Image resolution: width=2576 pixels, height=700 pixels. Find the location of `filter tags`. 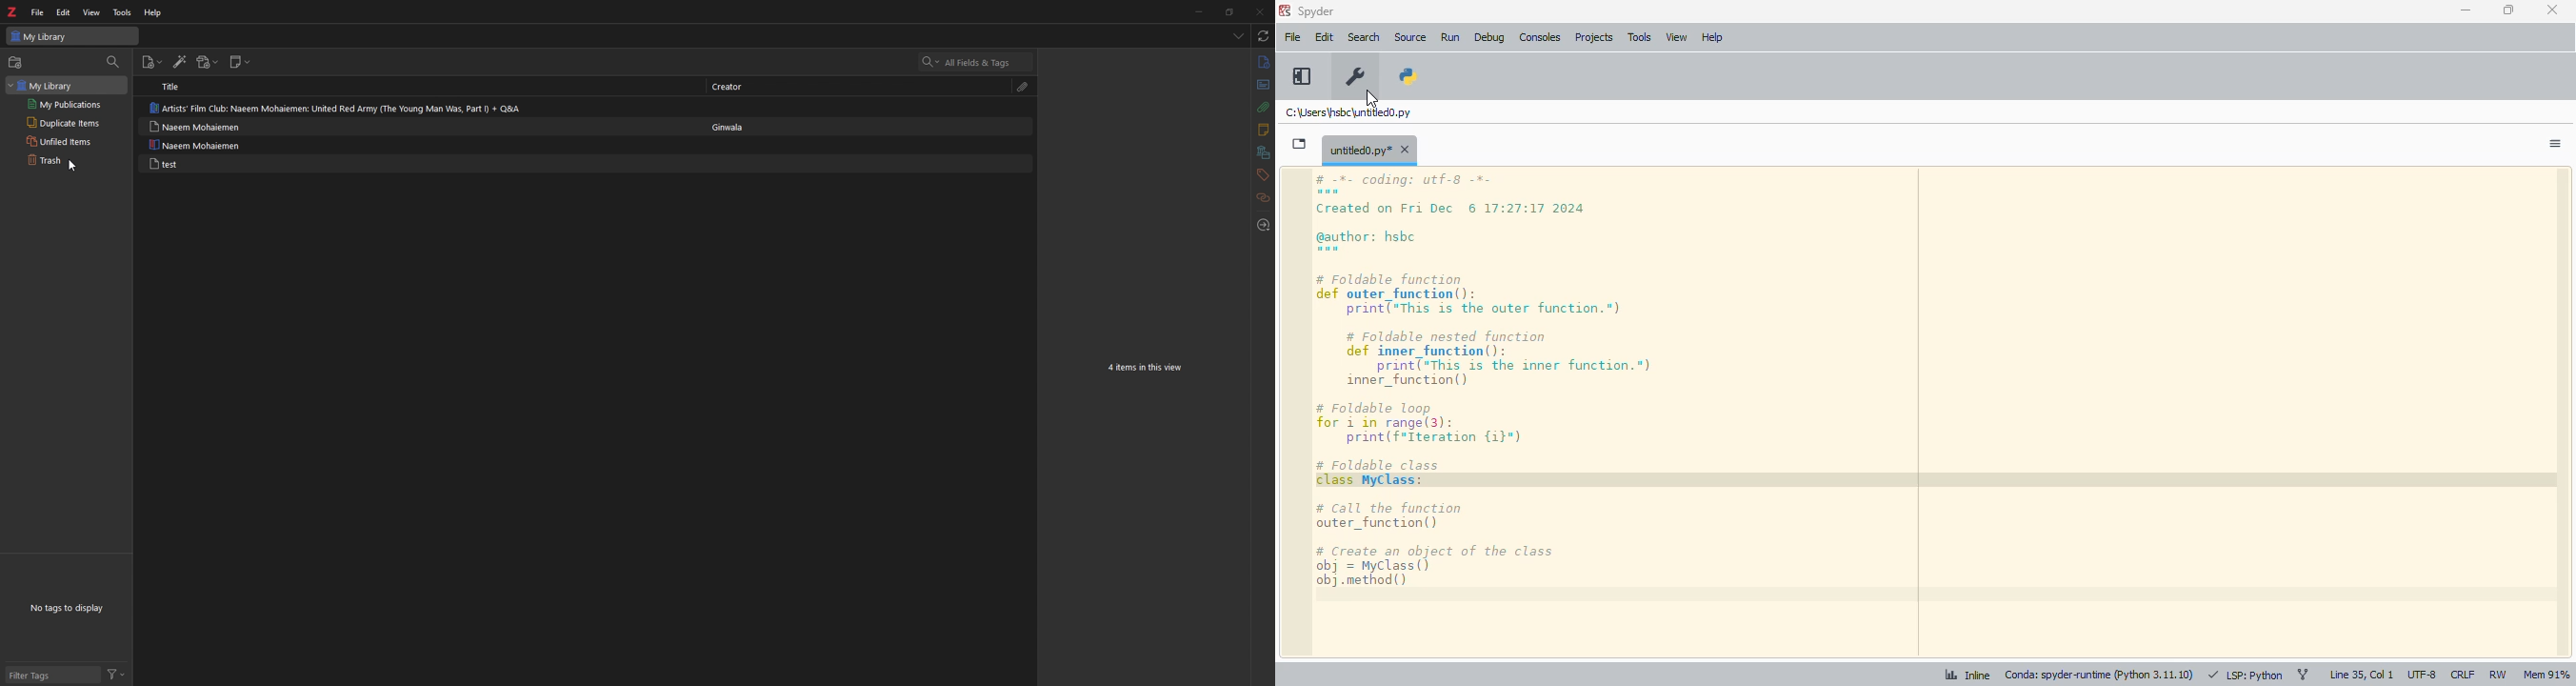

filter tags is located at coordinates (53, 675).